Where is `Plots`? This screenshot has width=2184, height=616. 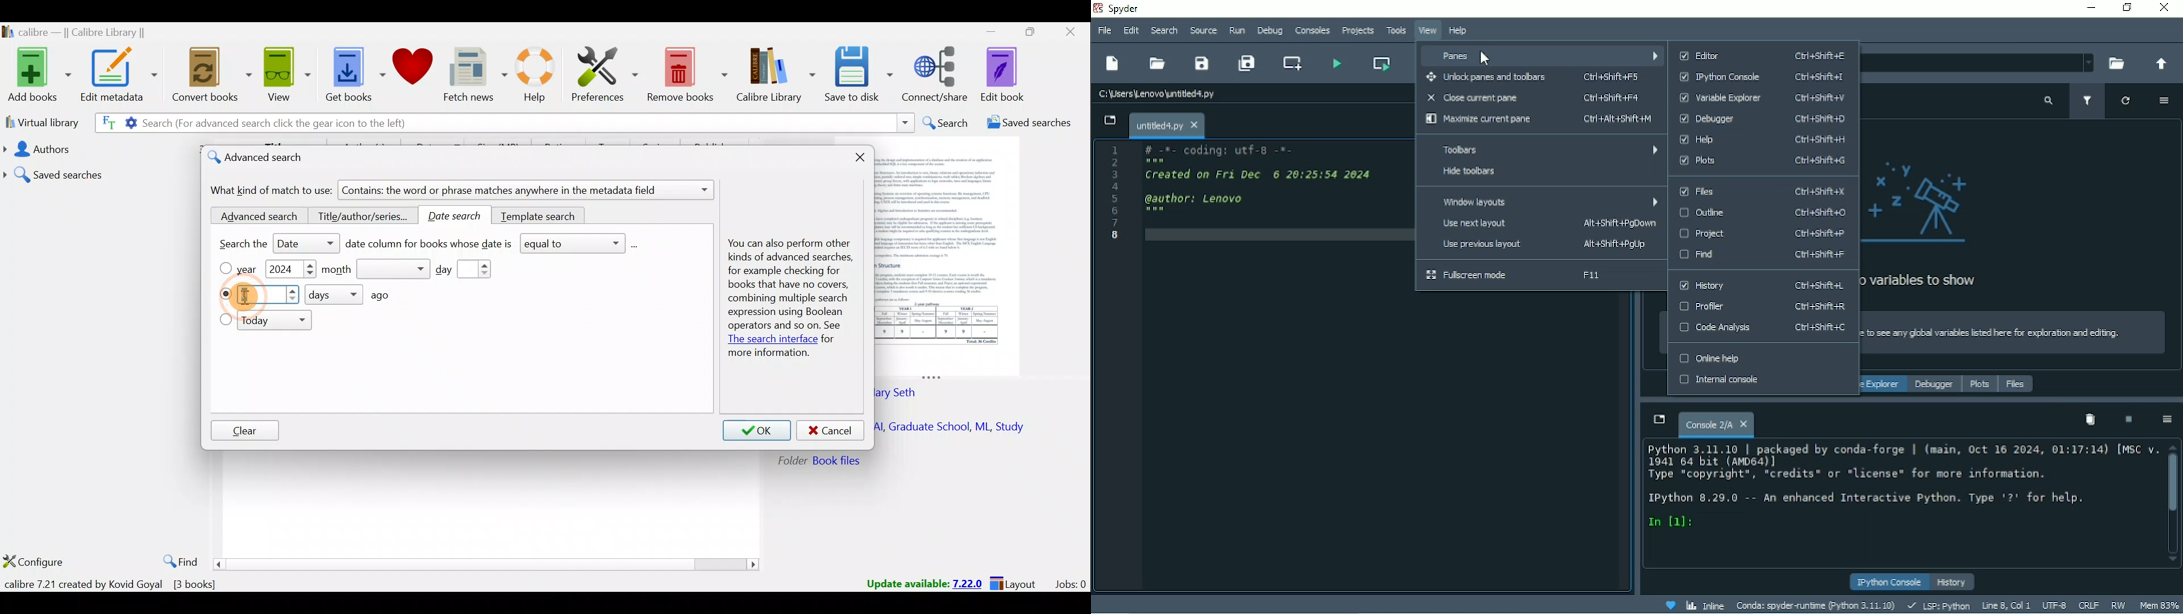 Plots is located at coordinates (1764, 161).